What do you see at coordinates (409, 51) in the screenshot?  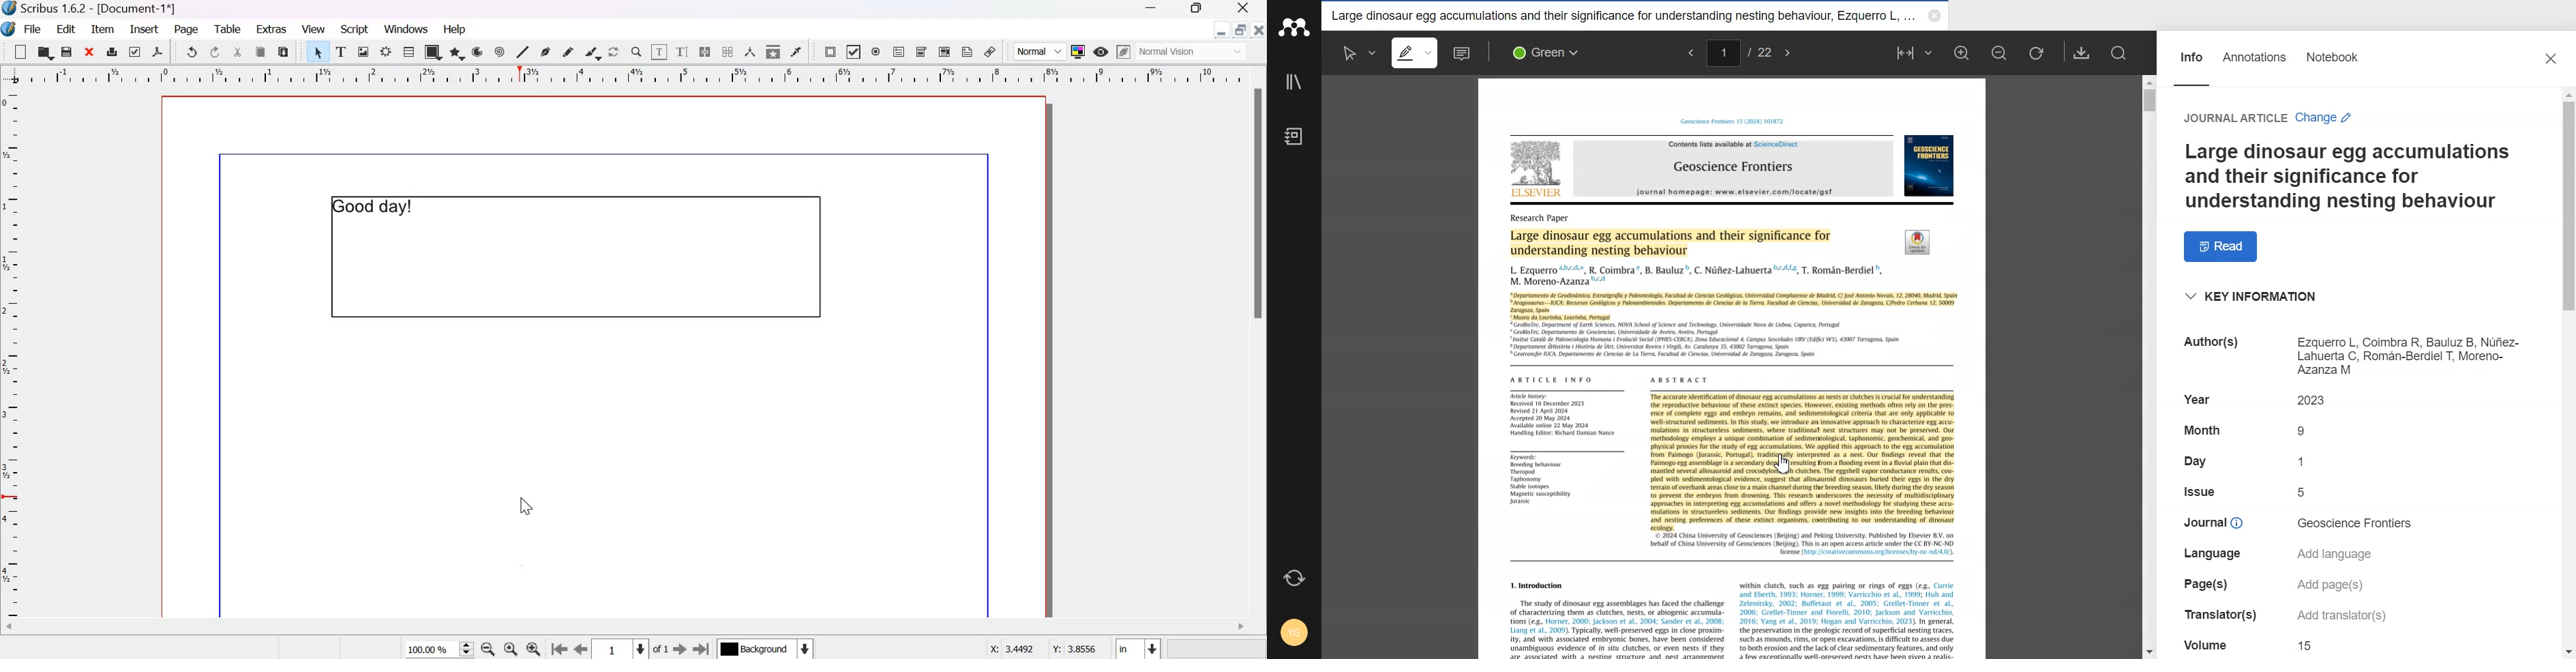 I see `Table` at bounding box center [409, 51].